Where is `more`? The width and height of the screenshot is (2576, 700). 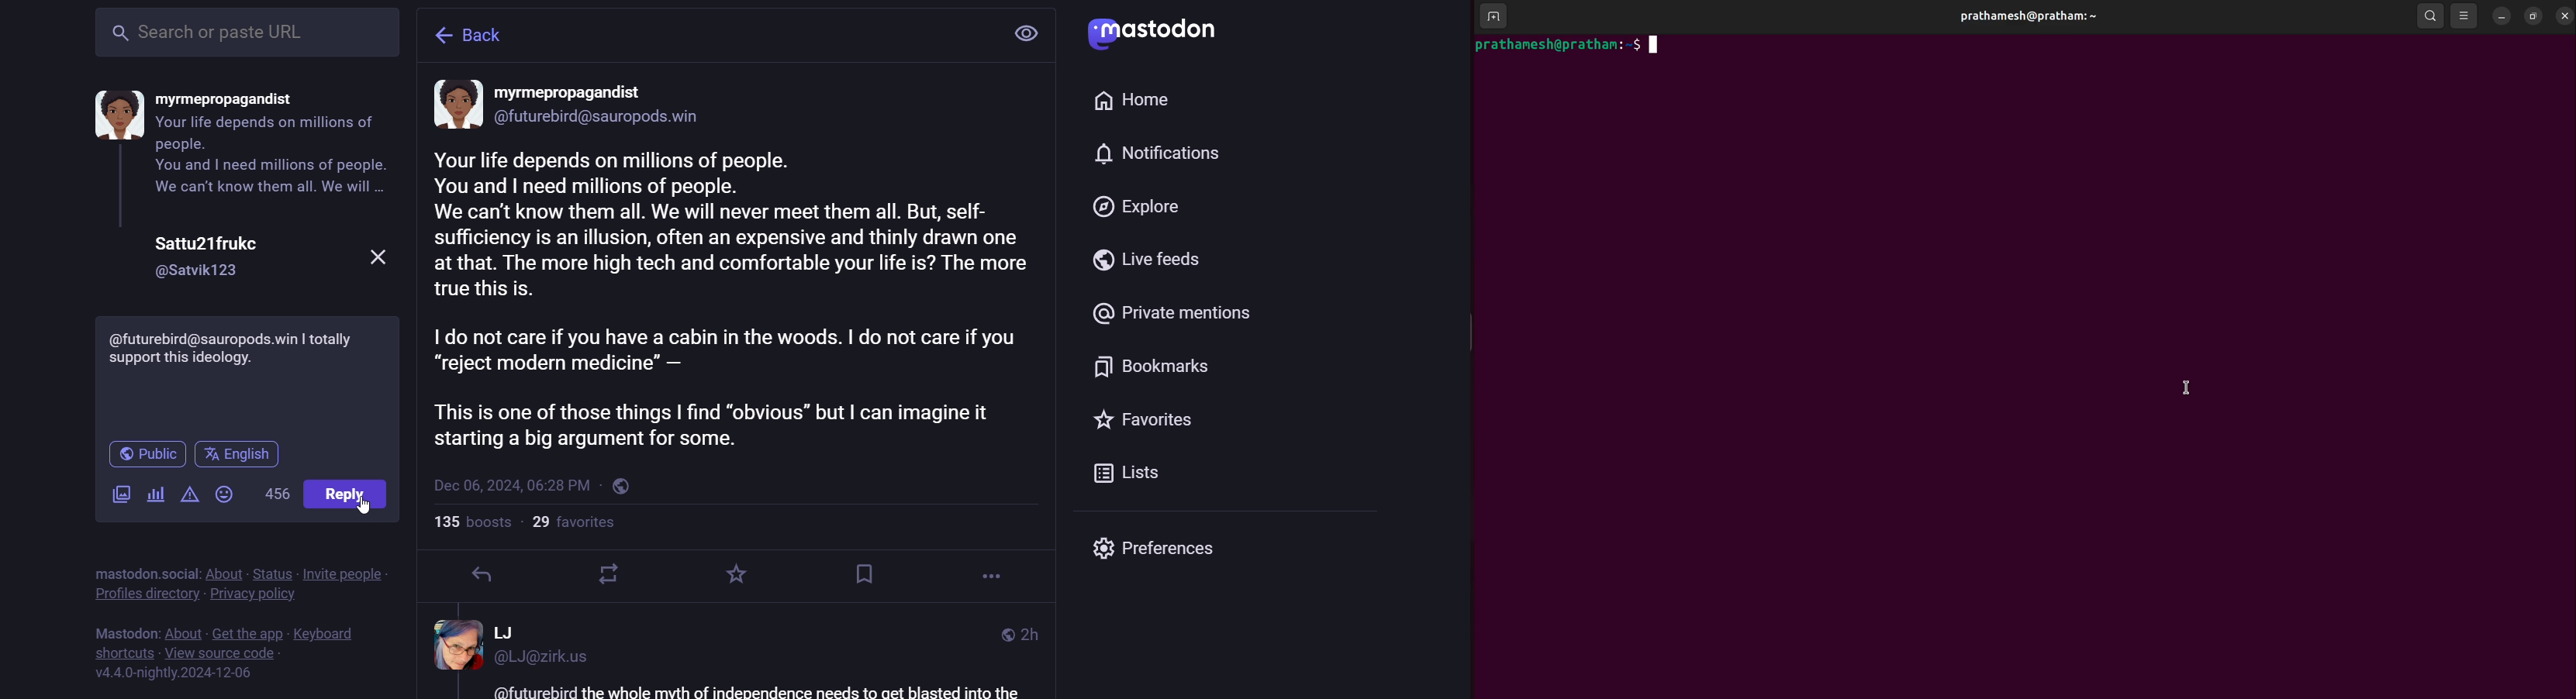 more is located at coordinates (988, 577).